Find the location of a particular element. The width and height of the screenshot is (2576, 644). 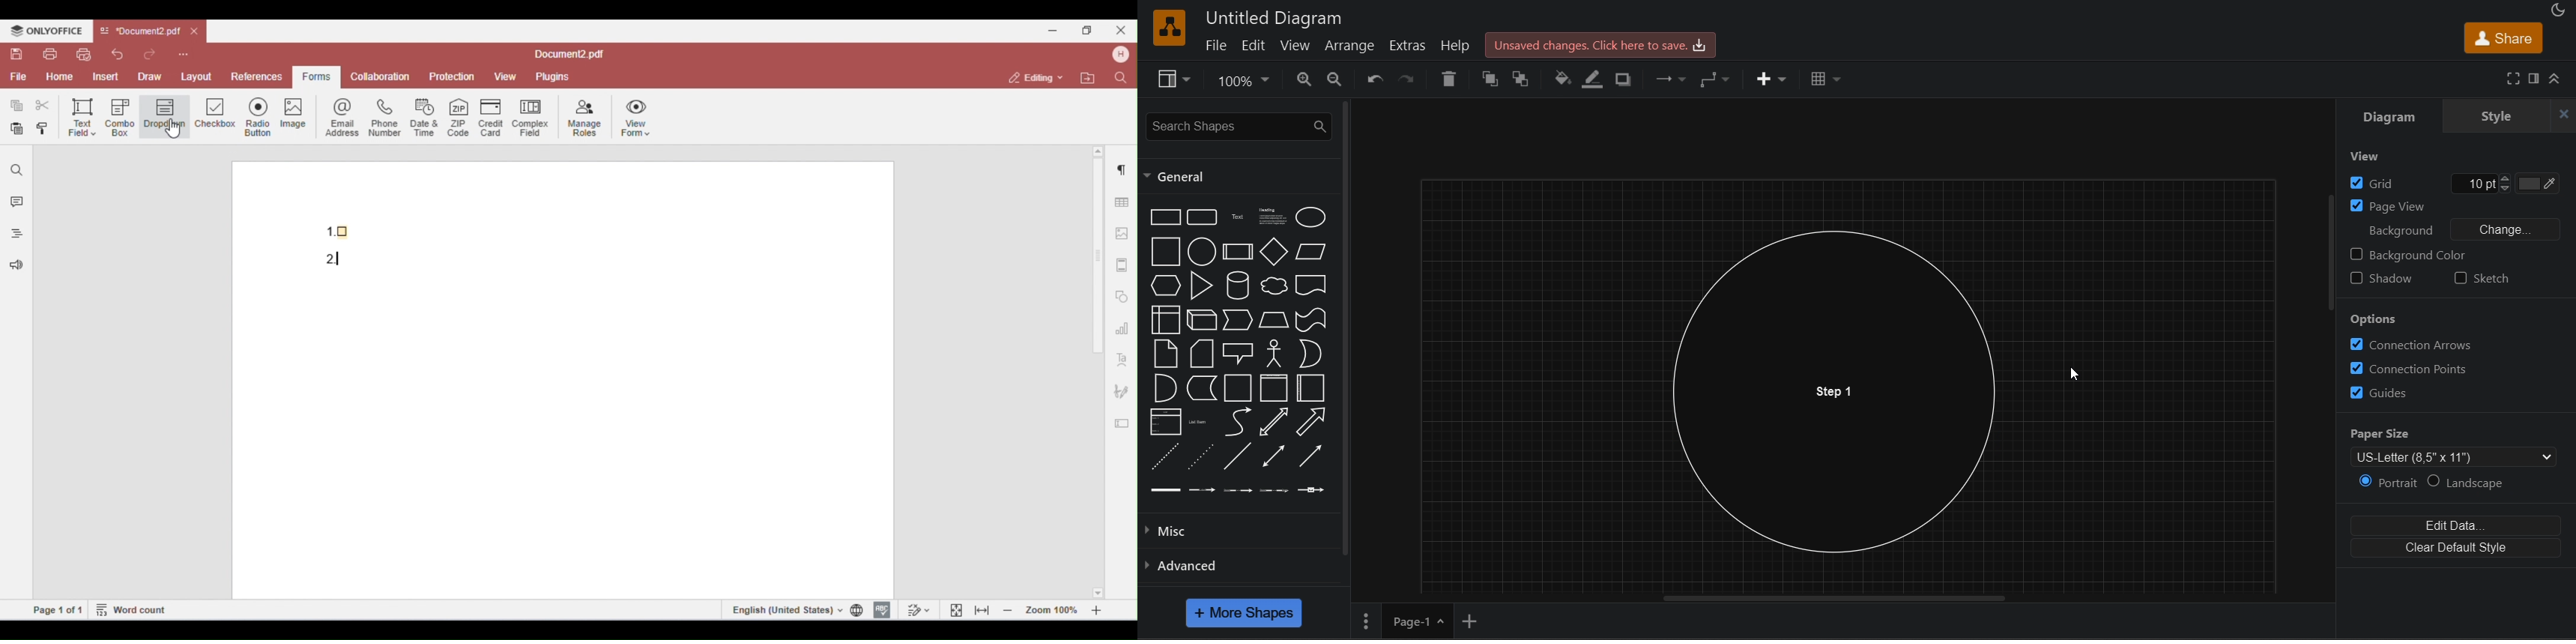

add new page is located at coordinates (1480, 621).